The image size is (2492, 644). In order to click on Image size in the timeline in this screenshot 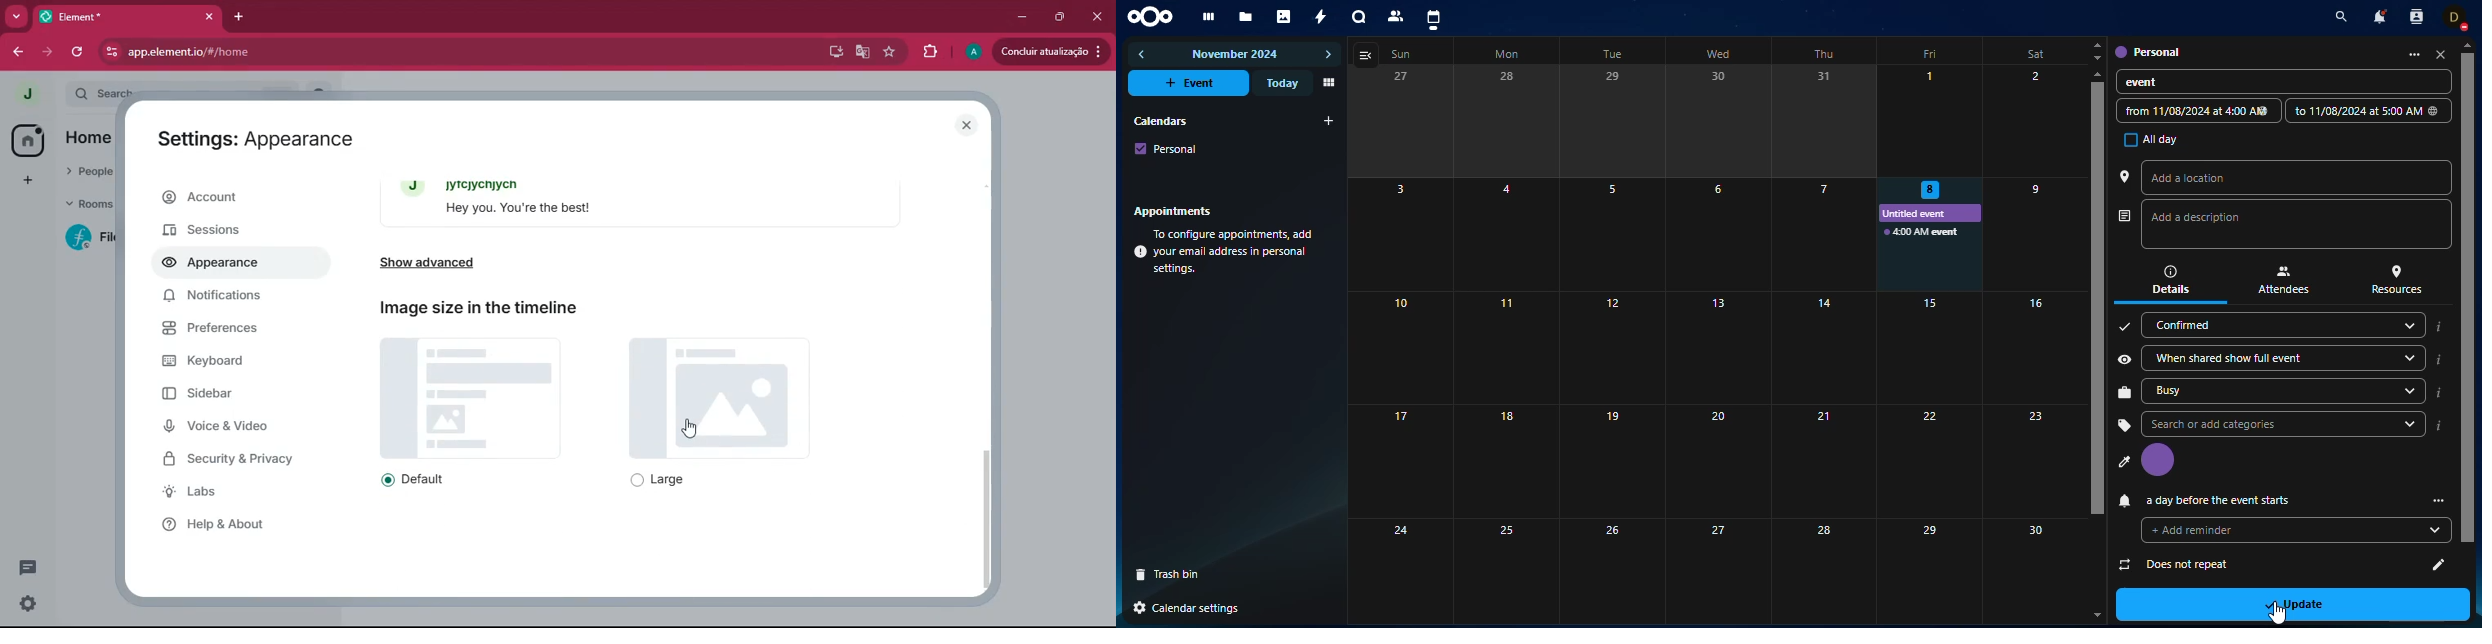, I will do `click(481, 307)`.